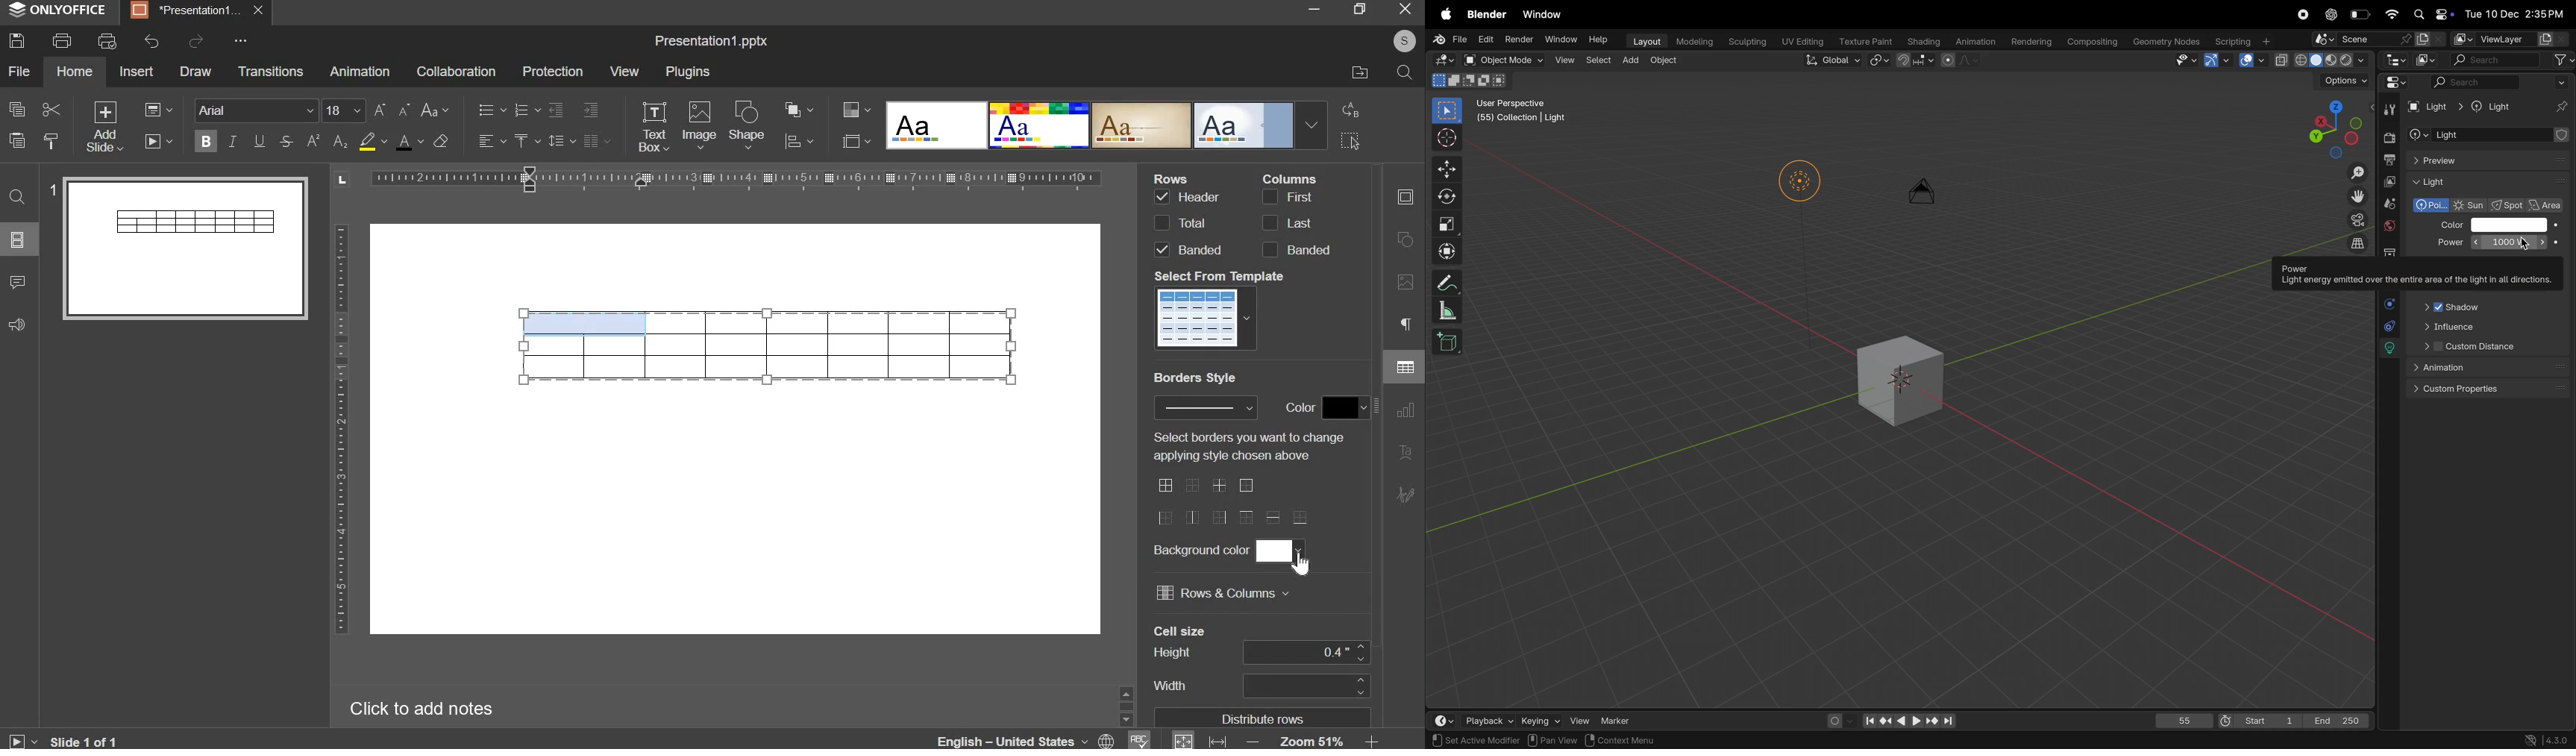 The height and width of the screenshot is (756, 2576). Describe the element at coordinates (1800, 41) in the screenshot. I see `Uv editing` at that location.